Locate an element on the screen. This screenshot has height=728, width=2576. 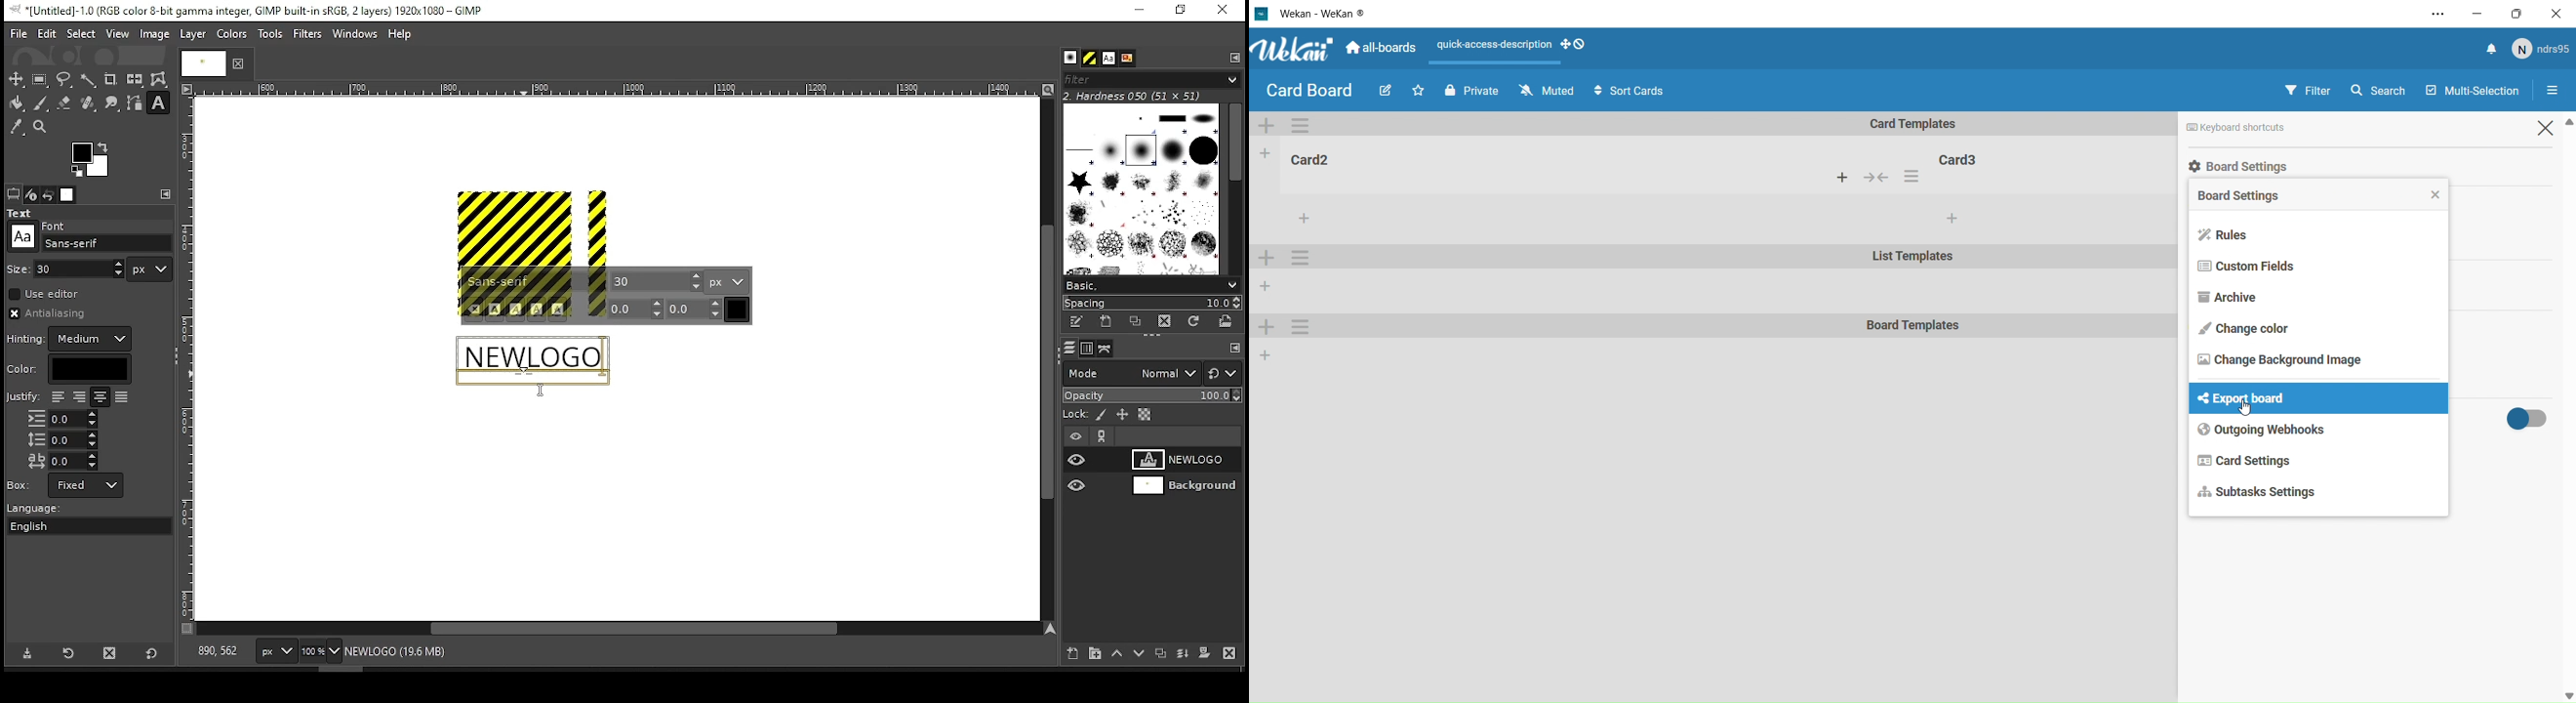
create a new brush is located at coordinates (1108, 321).